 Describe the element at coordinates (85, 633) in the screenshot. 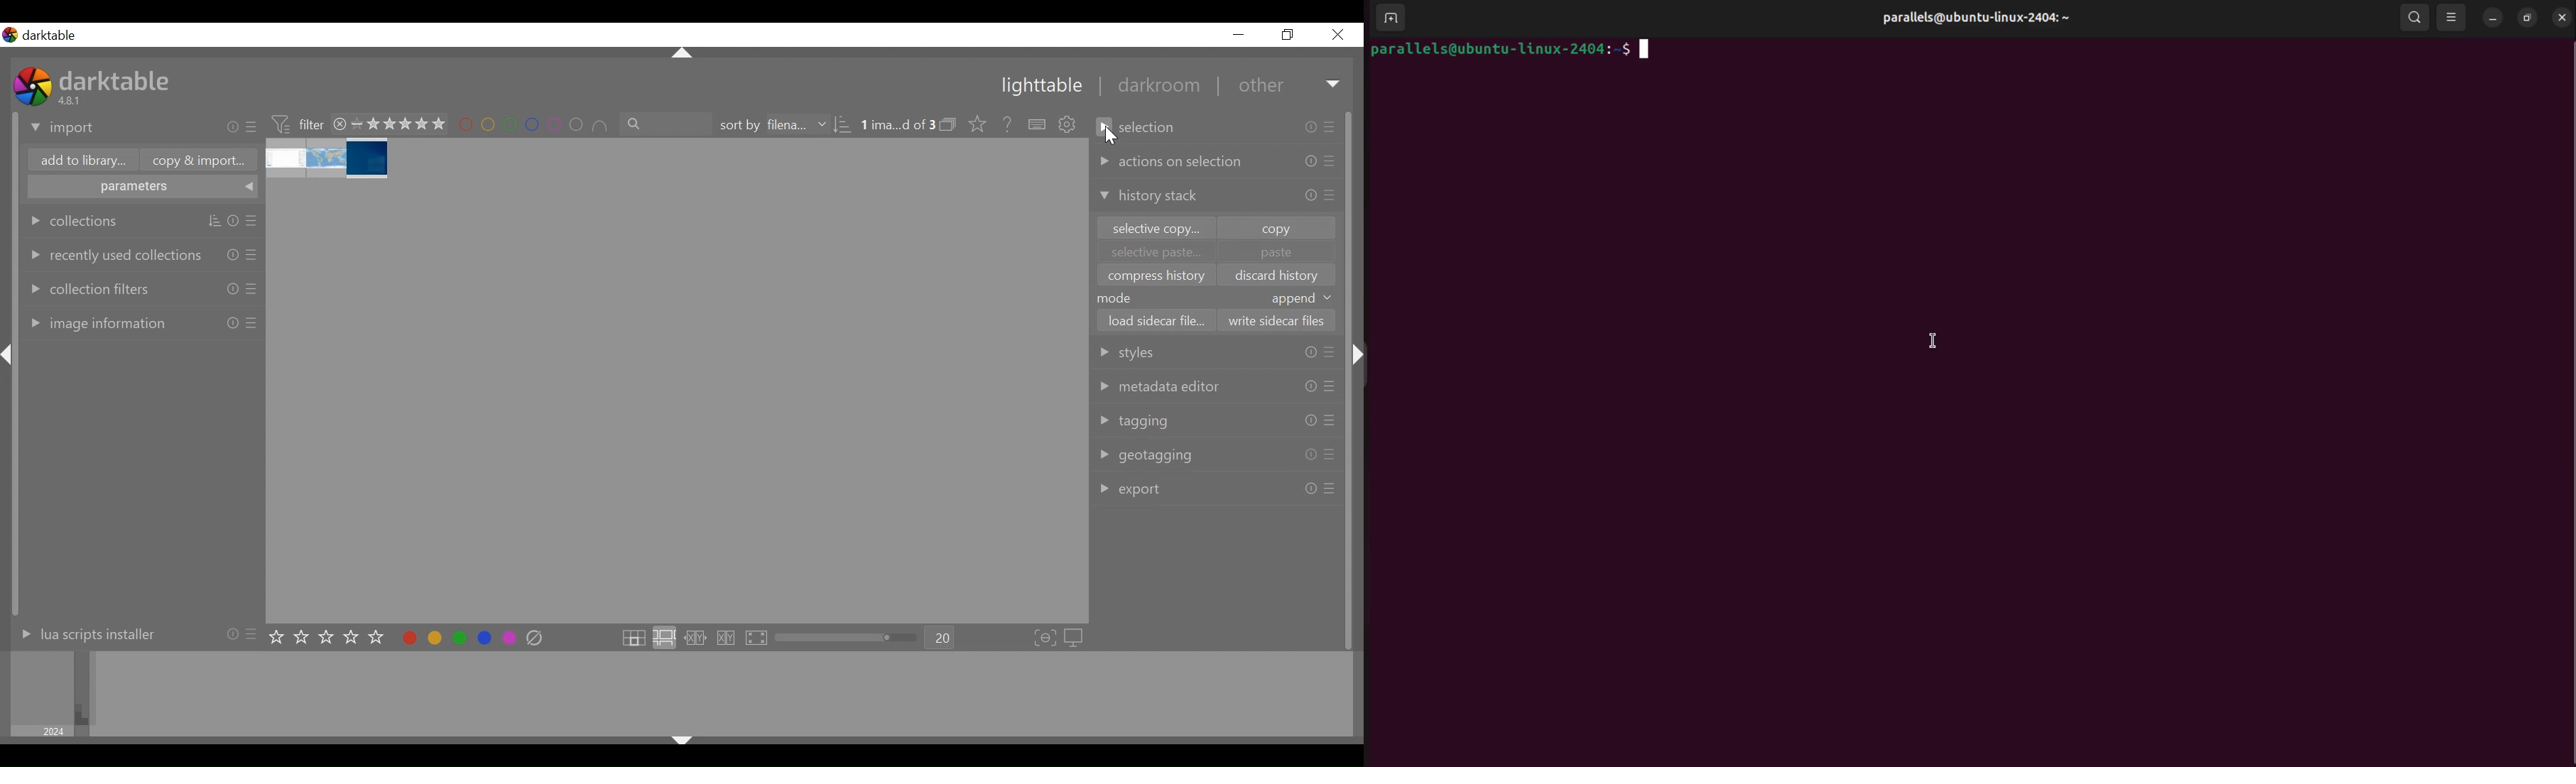

I see `lua scripts installer` at that location.